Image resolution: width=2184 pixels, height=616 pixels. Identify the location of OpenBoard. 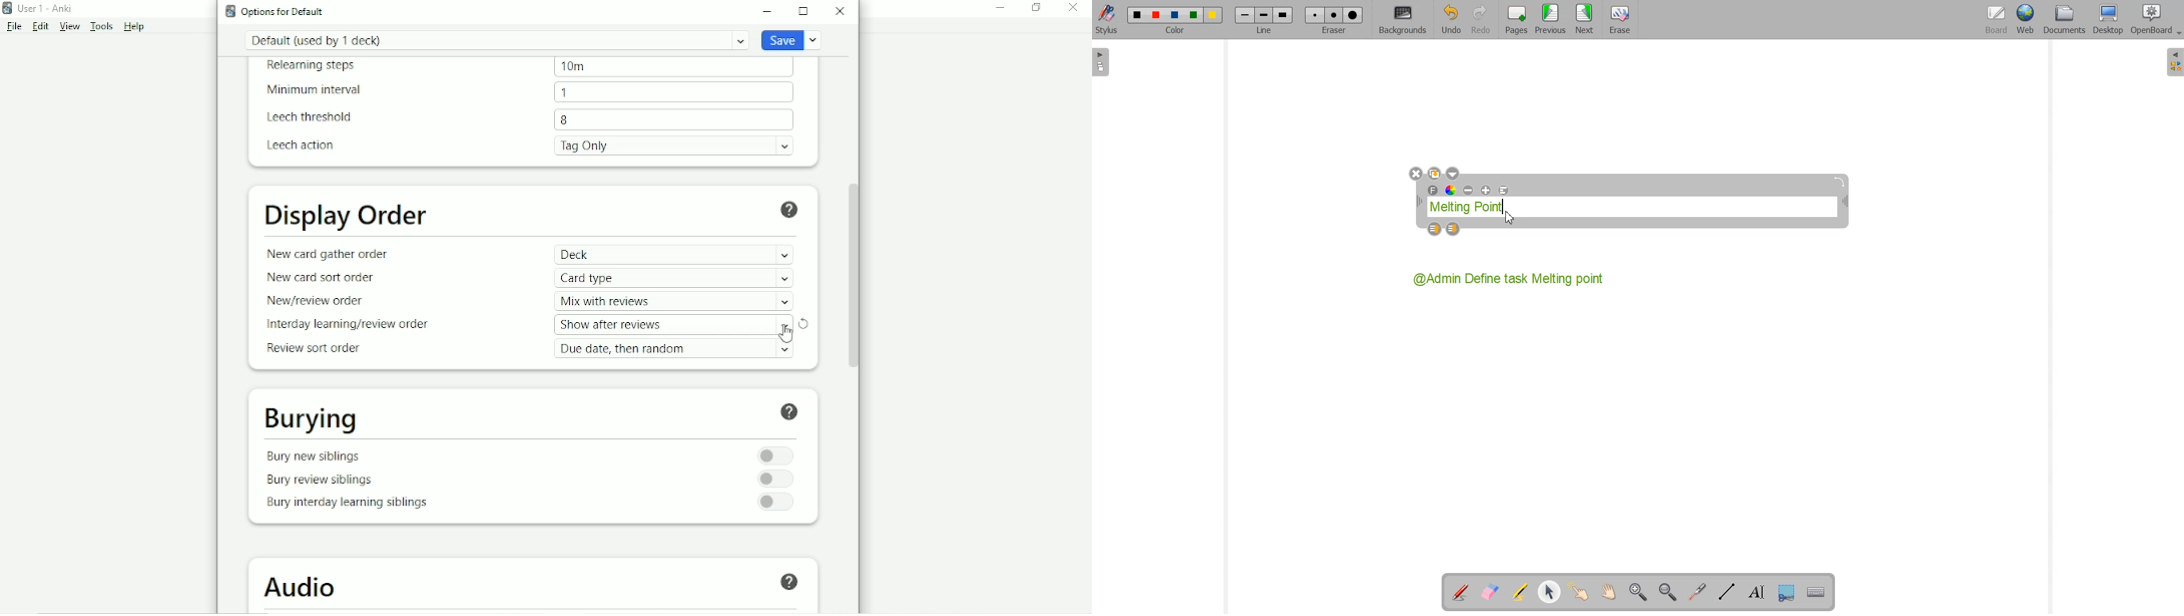
(2151, 21).